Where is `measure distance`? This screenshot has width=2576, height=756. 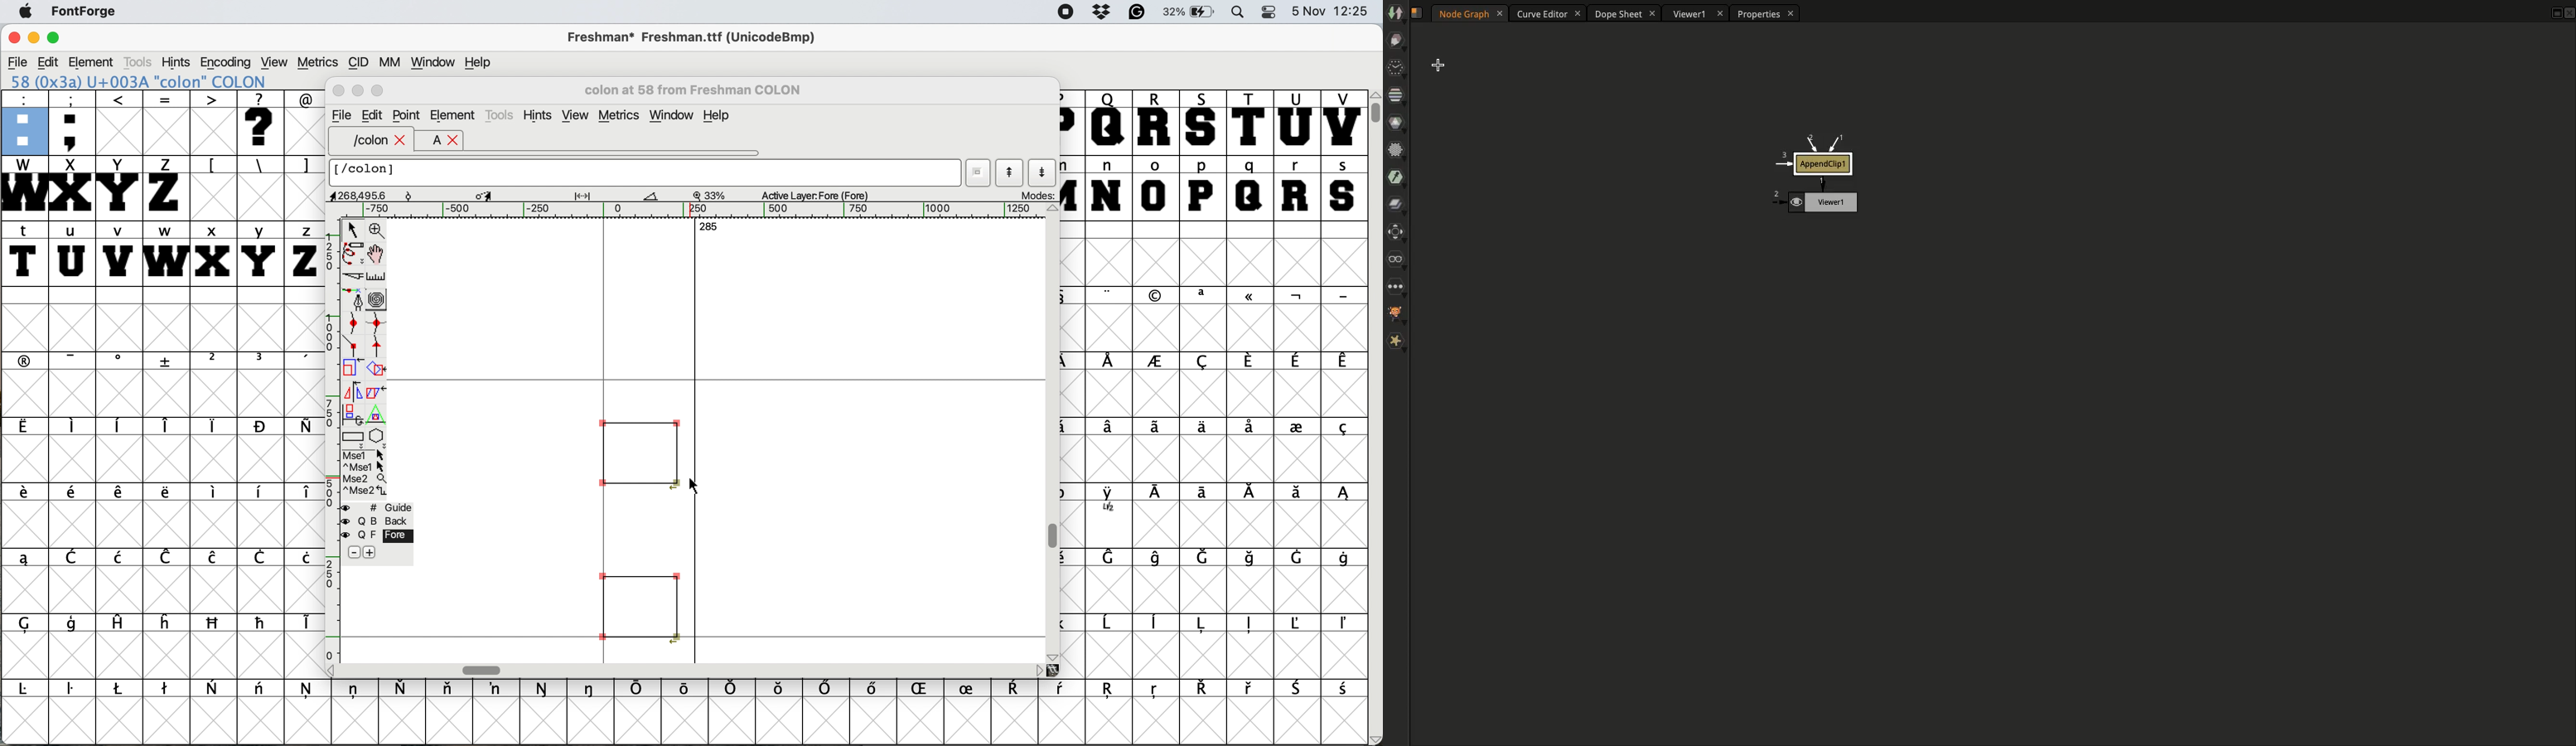 measure distance is located at coordinates (377, 274).